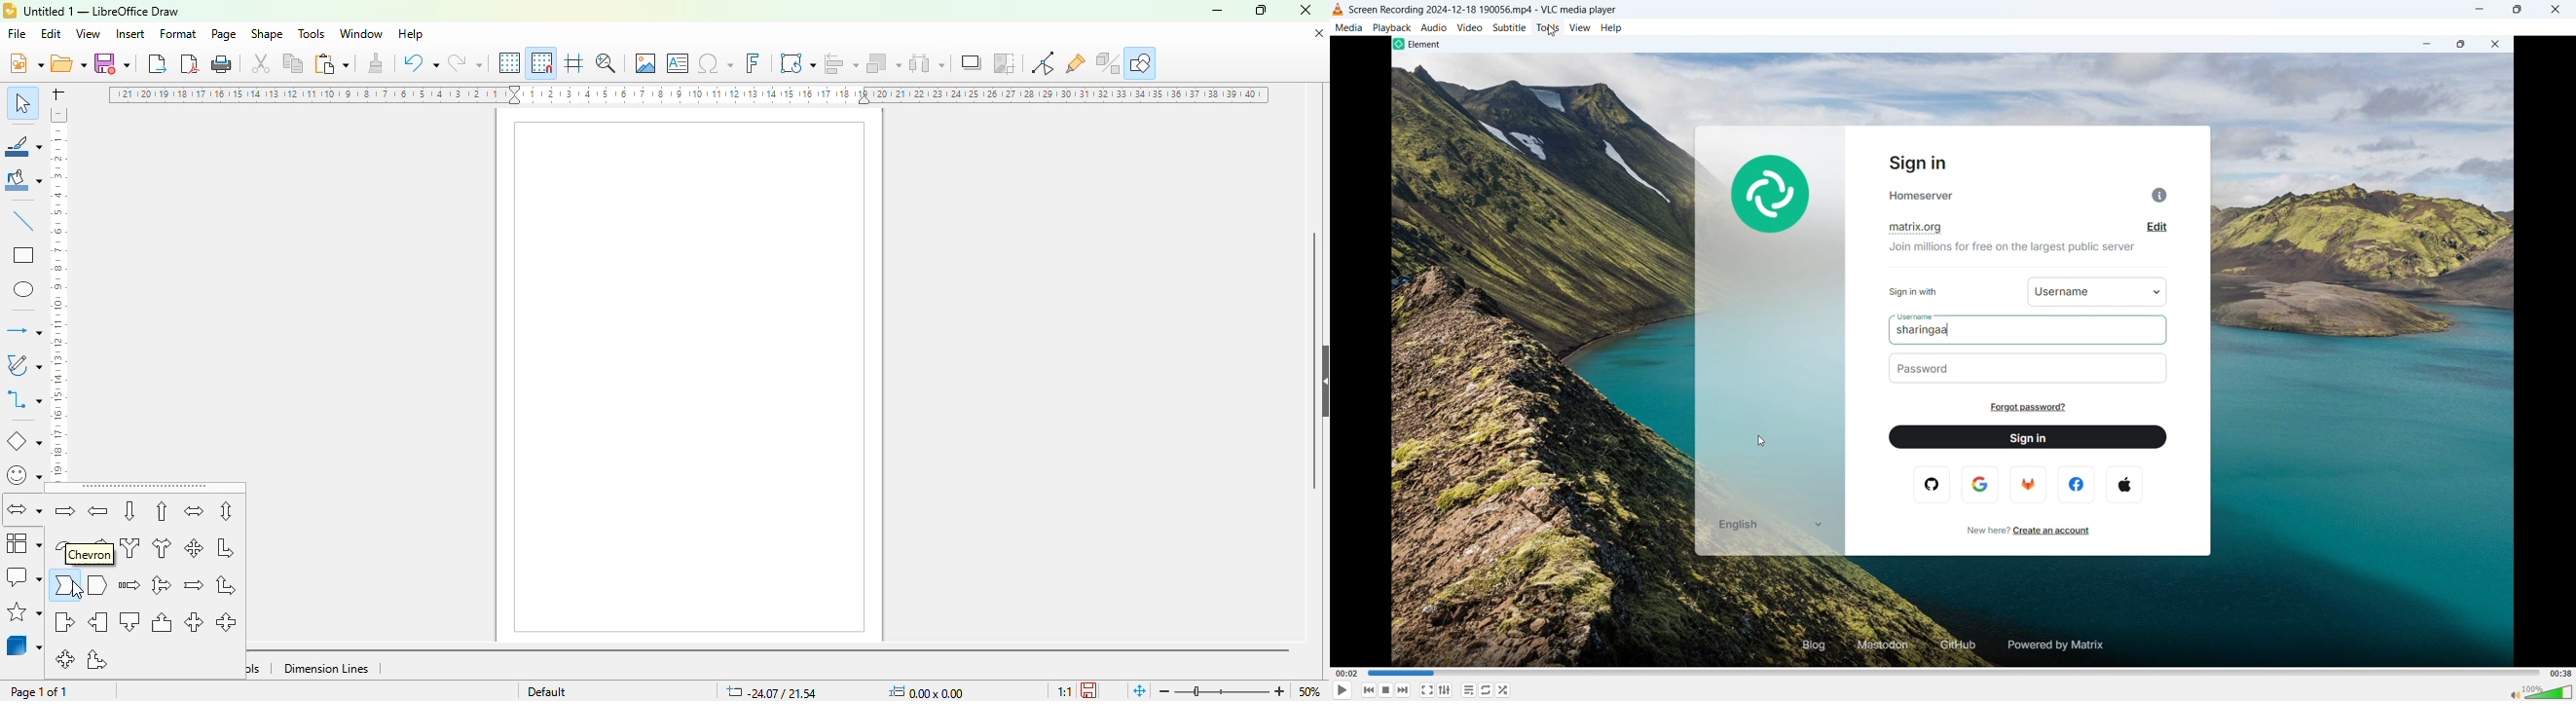  What do you see at coordinates (64, 511) in the screenshot?
I see `right arrow` at bounding box center [64, 511].